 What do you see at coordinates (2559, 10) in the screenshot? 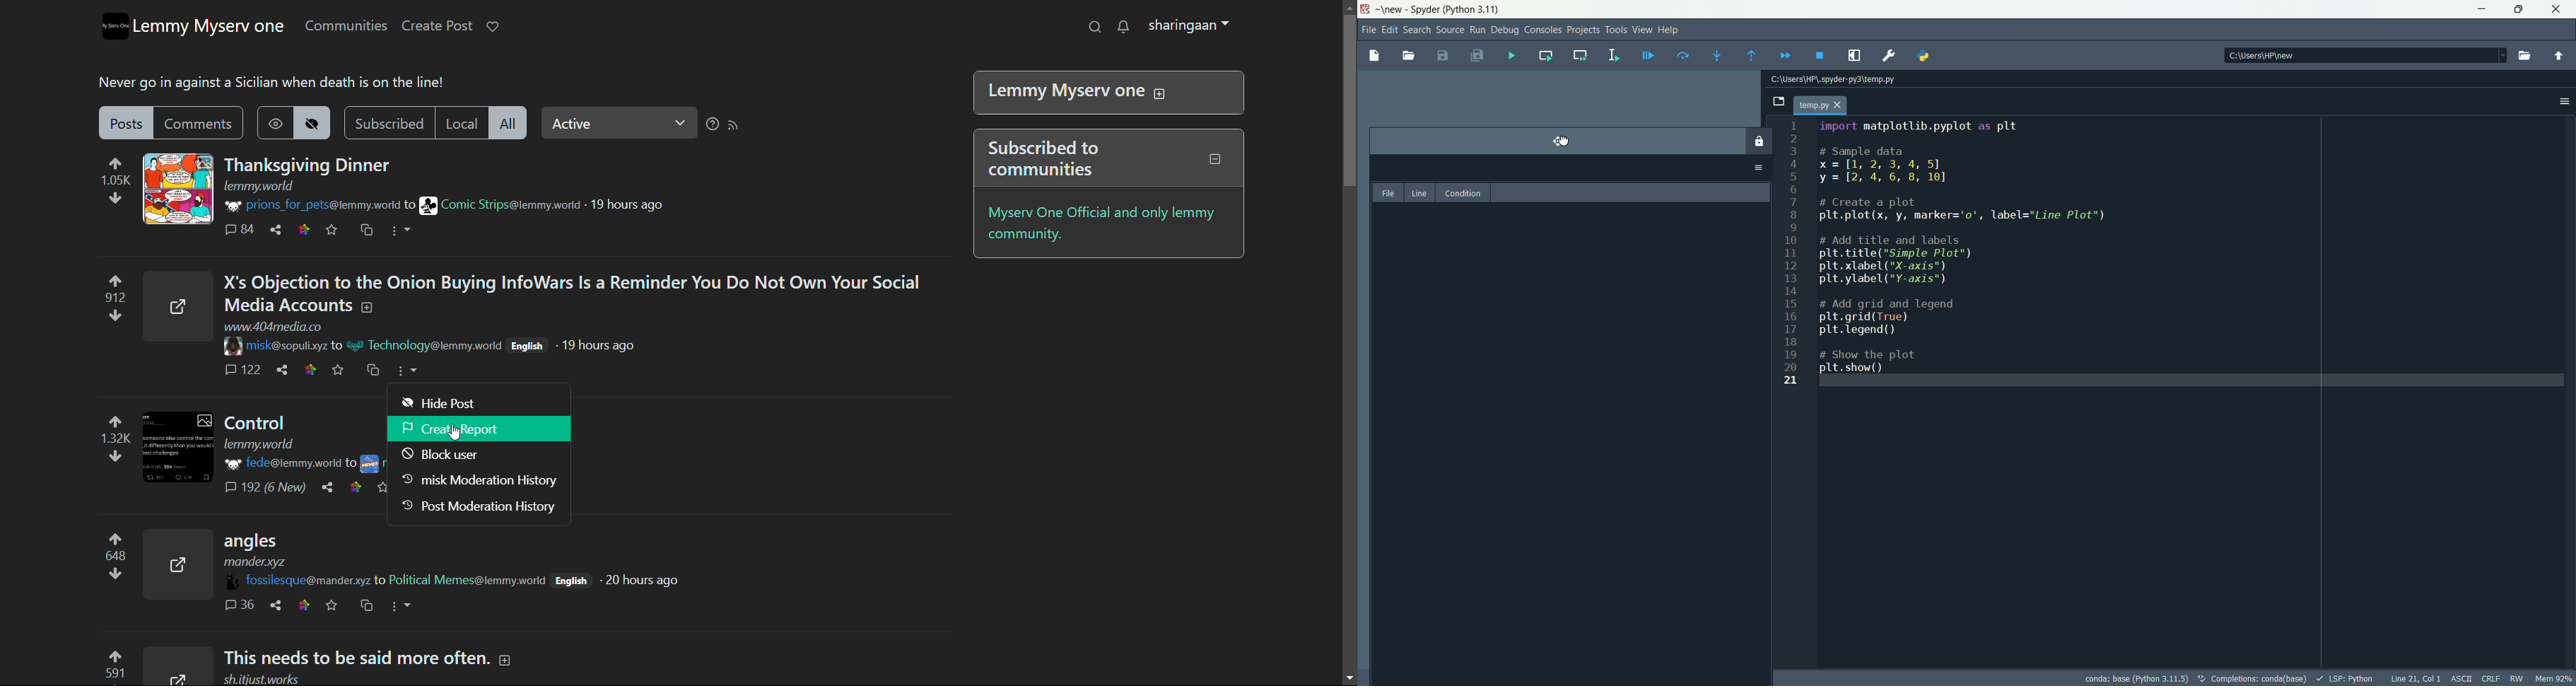
I see `maximize app` at bounding box center [2559, 10].